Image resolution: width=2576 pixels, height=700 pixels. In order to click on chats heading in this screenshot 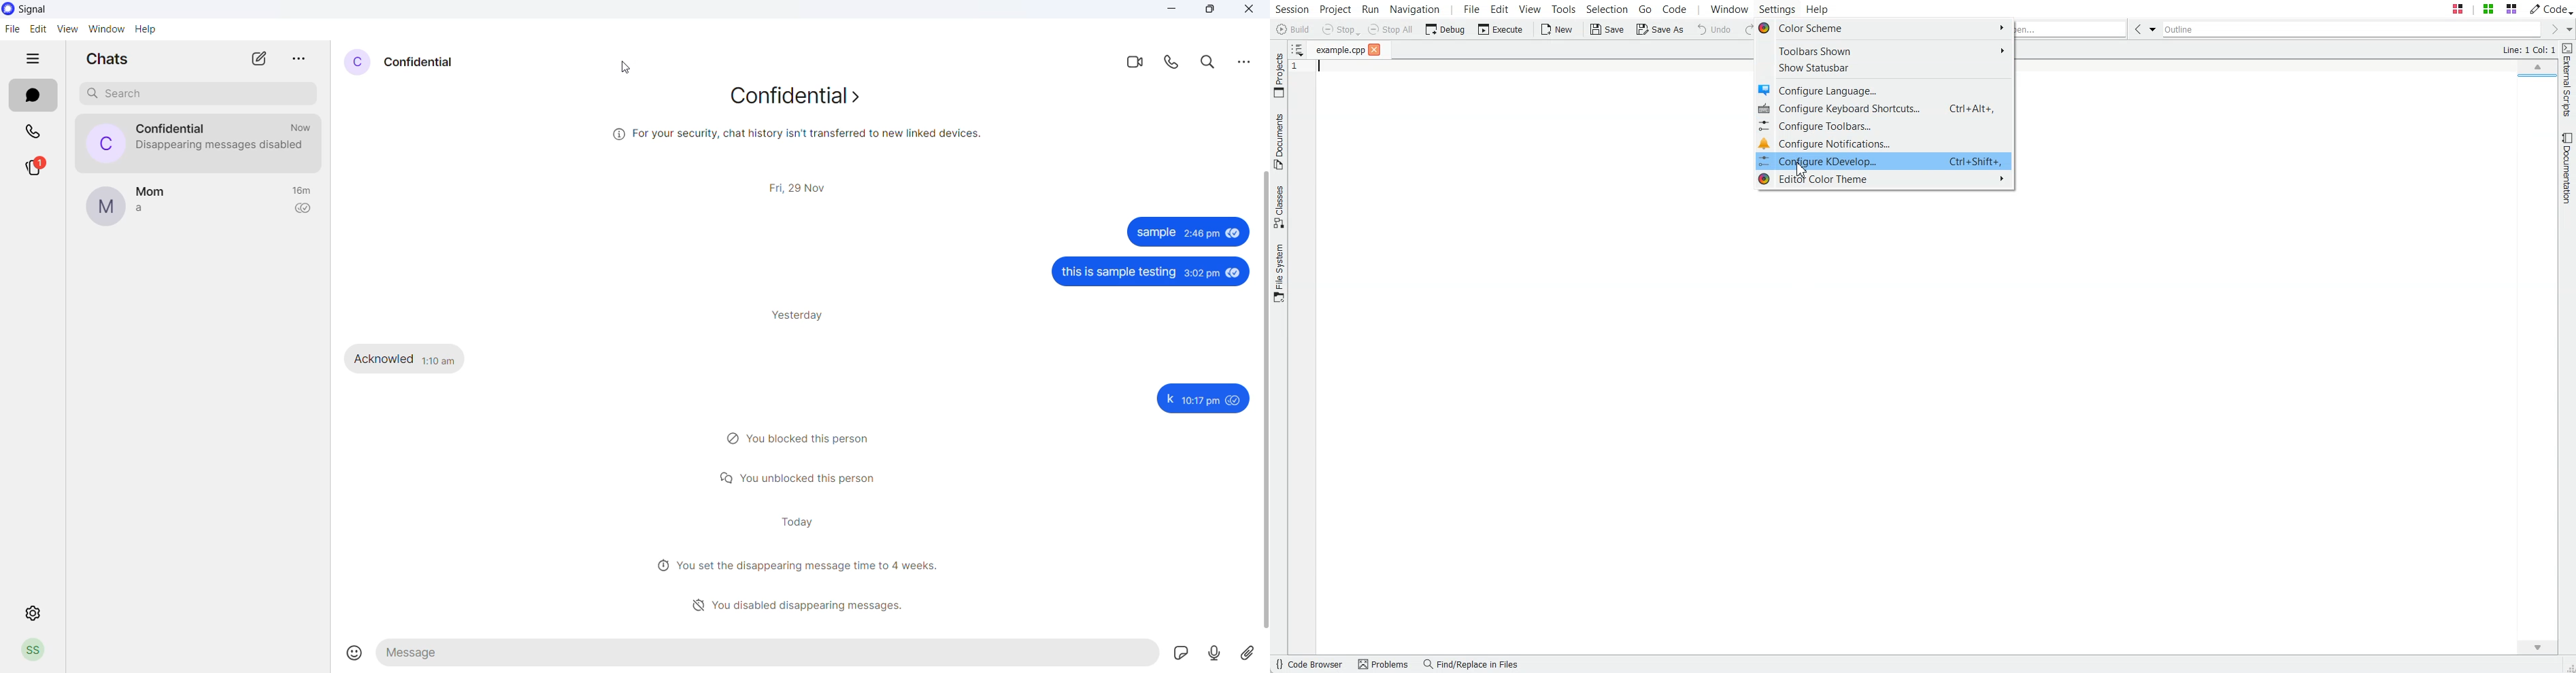, I will do `click(102, 58)`.